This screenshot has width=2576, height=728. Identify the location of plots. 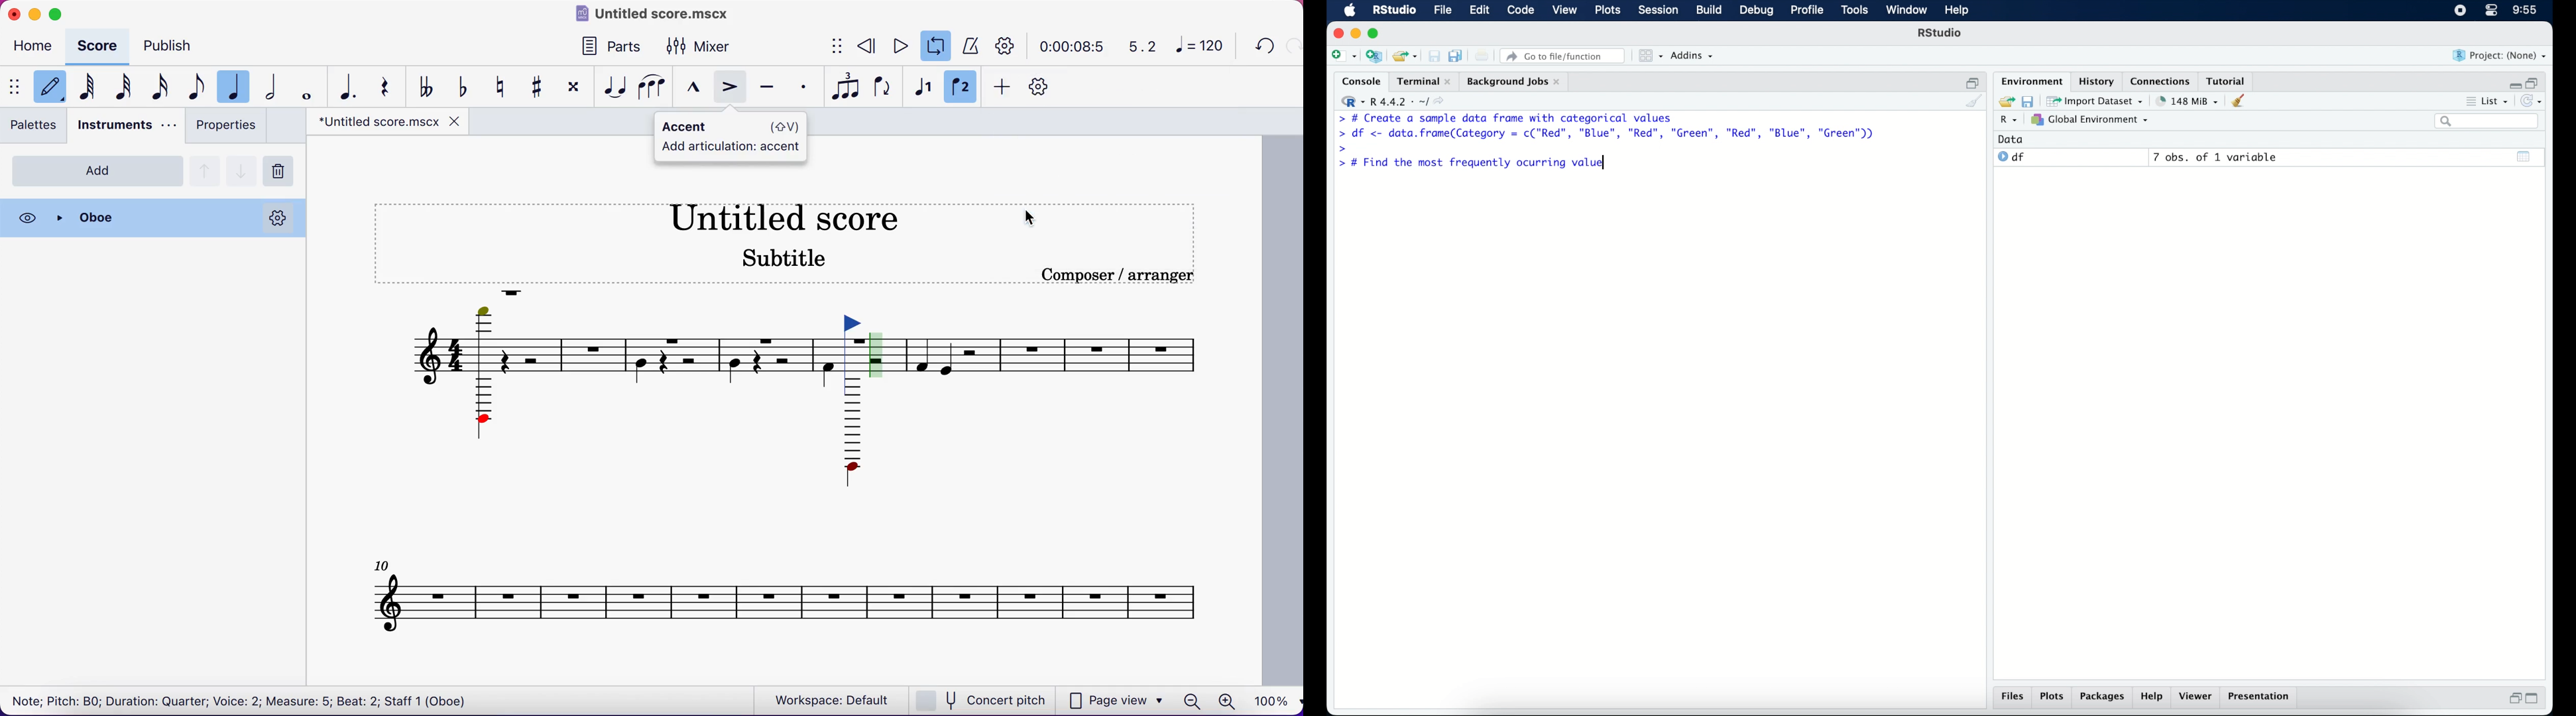
(2052, 697).